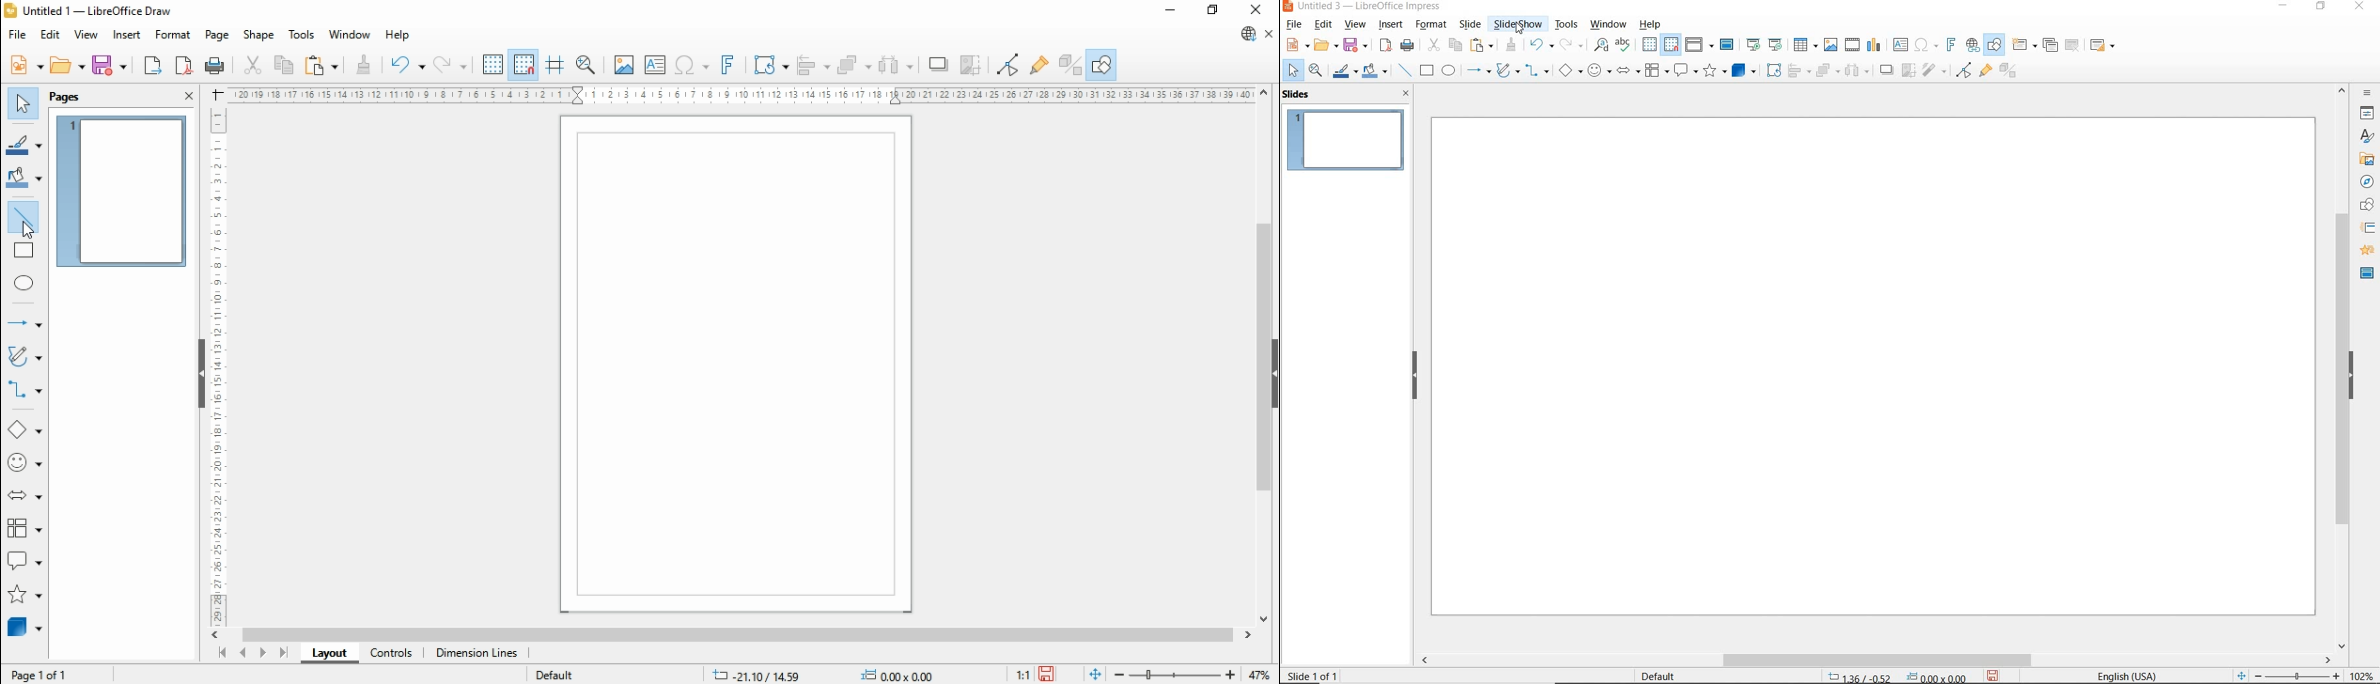 The width and height of the screenshot is (2380, 700). Describe the element at coordinates (2322, 7) in the screenshot. I see `RESTORE DOWN` at that location.